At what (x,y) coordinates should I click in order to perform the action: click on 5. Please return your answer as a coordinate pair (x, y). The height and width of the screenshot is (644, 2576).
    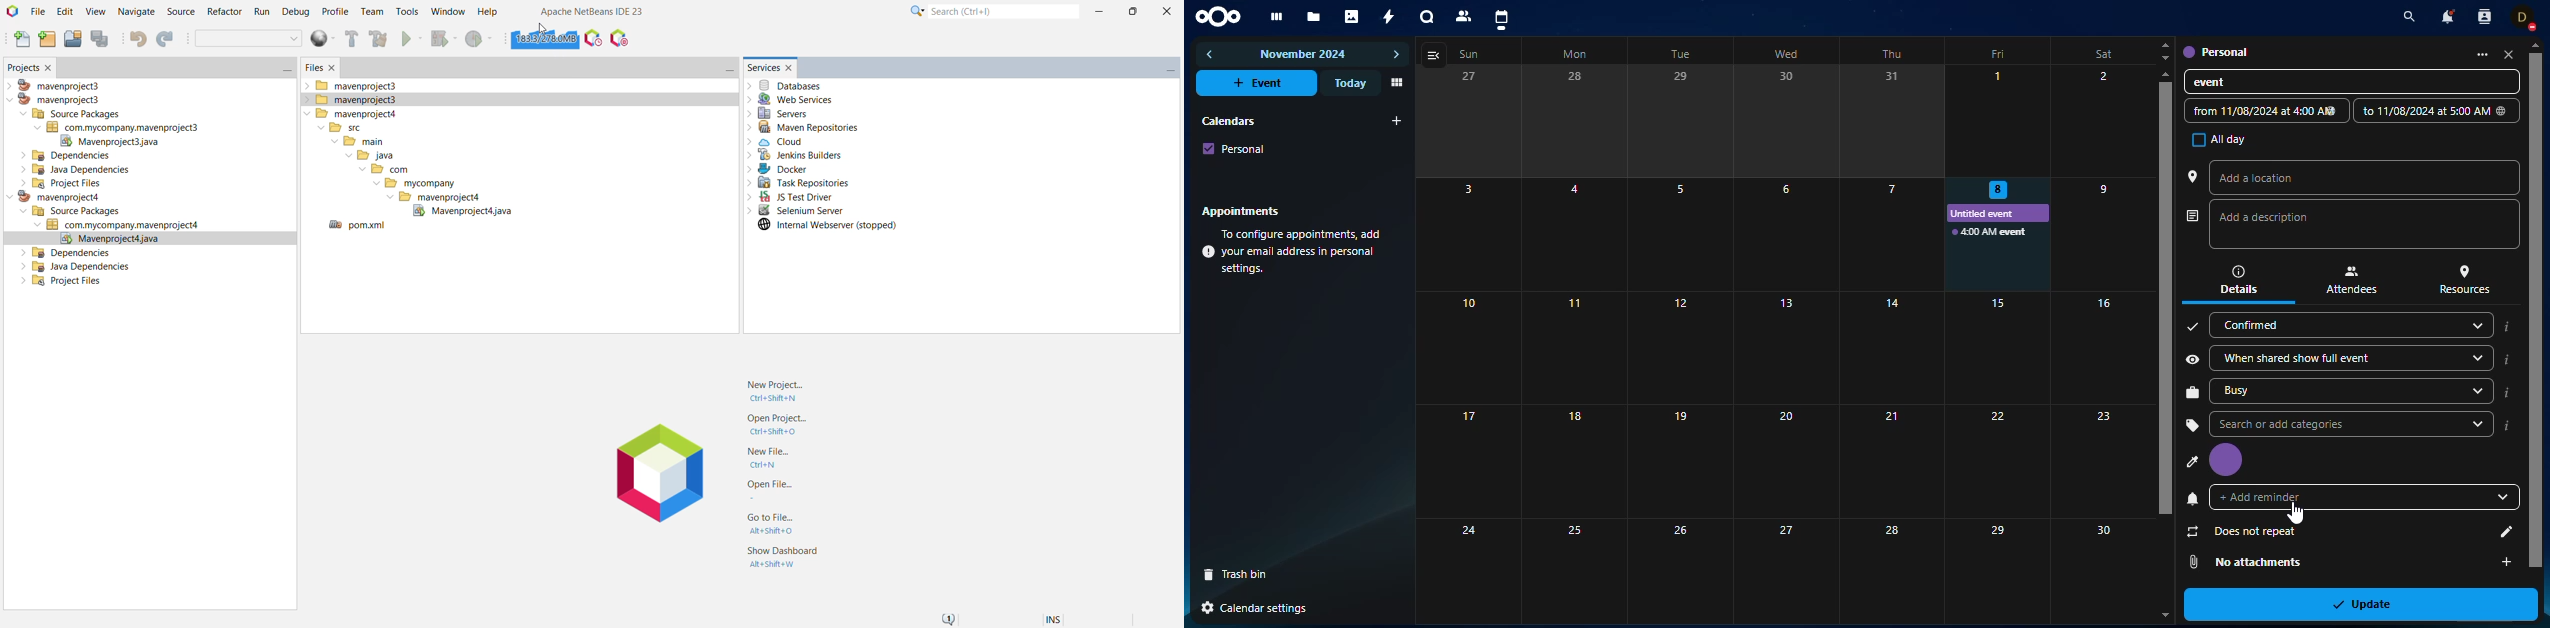
    Looking at the image, I should click on (1681, 234).